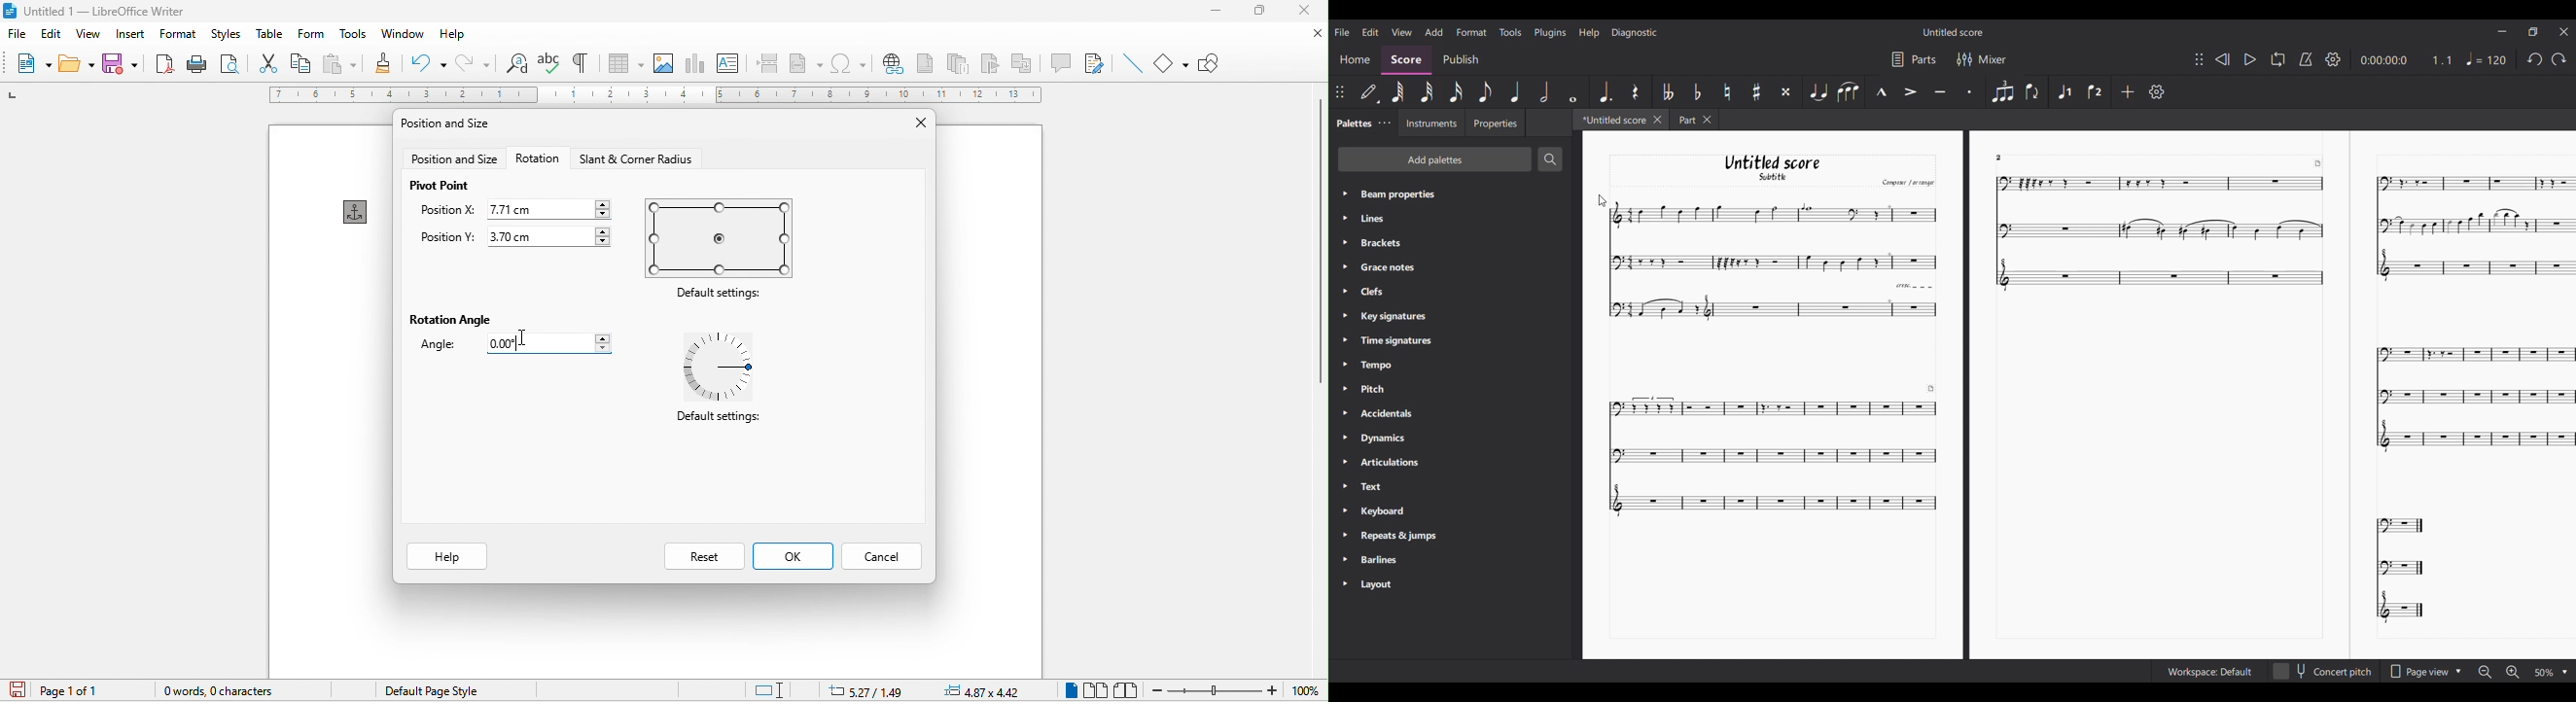  What do you see at coordinates (1757, 92) in the screenshot?
I see `Toggle sharp` at bounding box center [1757, 92].